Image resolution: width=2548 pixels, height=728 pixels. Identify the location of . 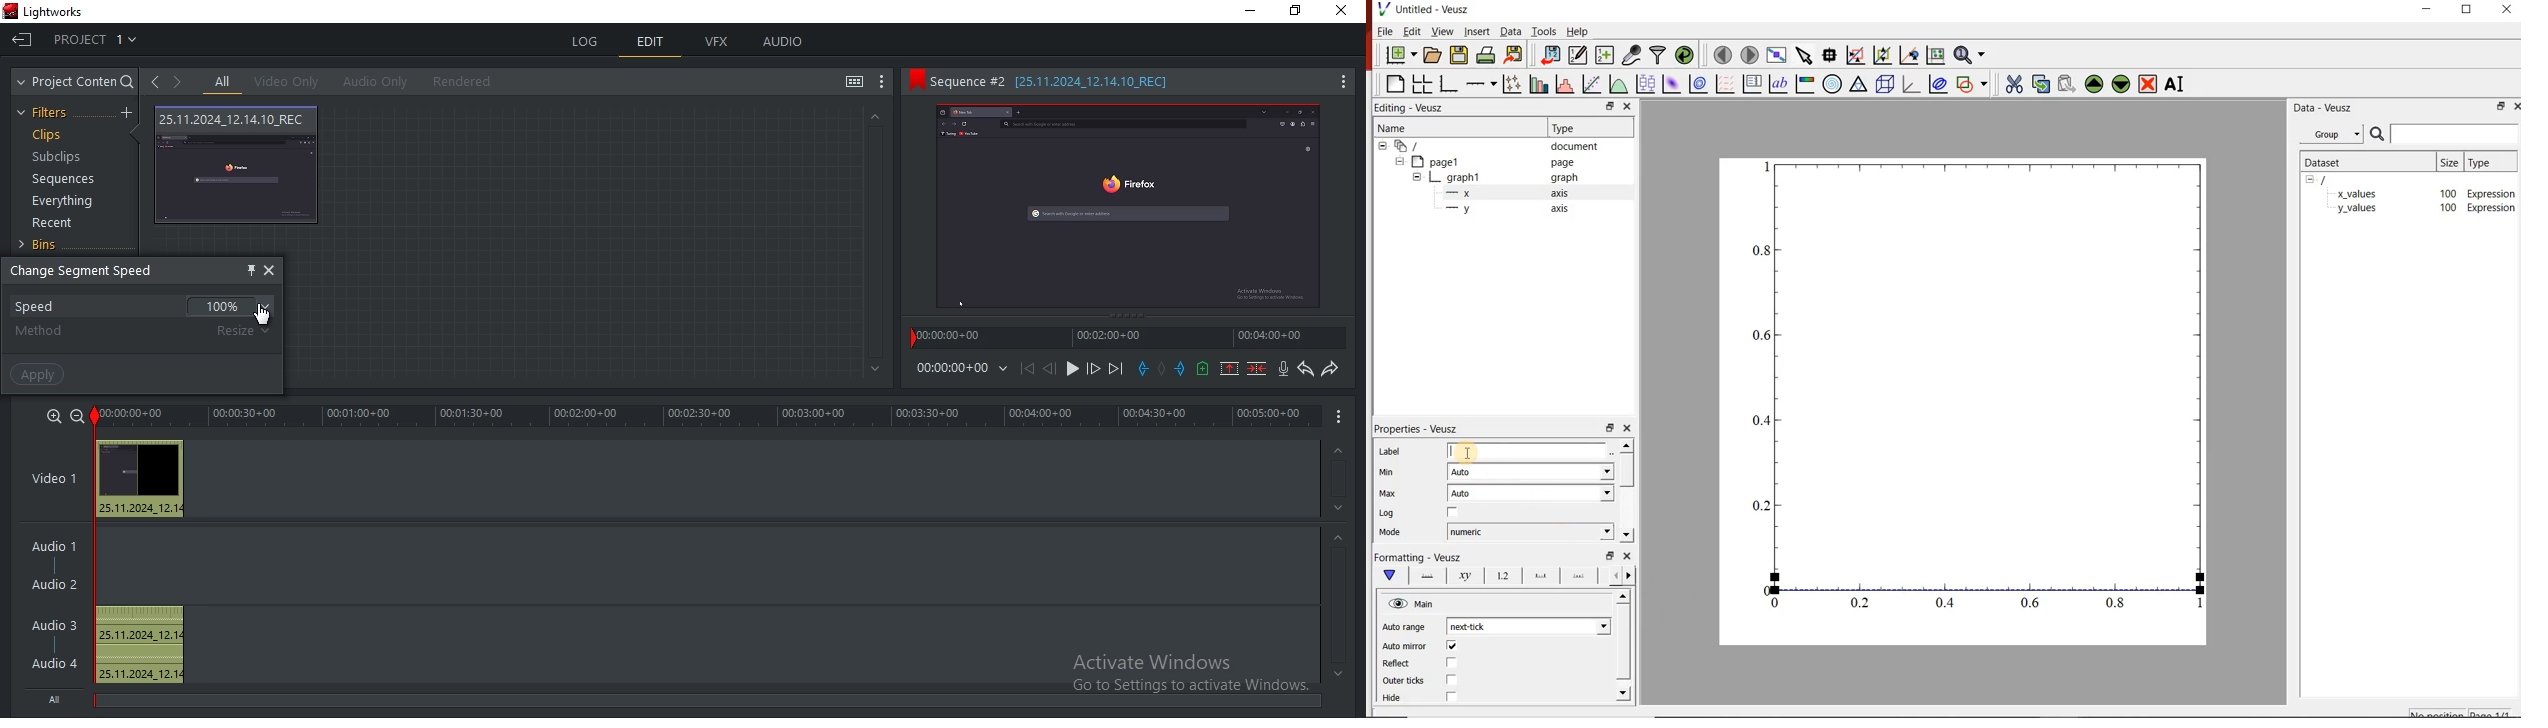
(1041, 370).